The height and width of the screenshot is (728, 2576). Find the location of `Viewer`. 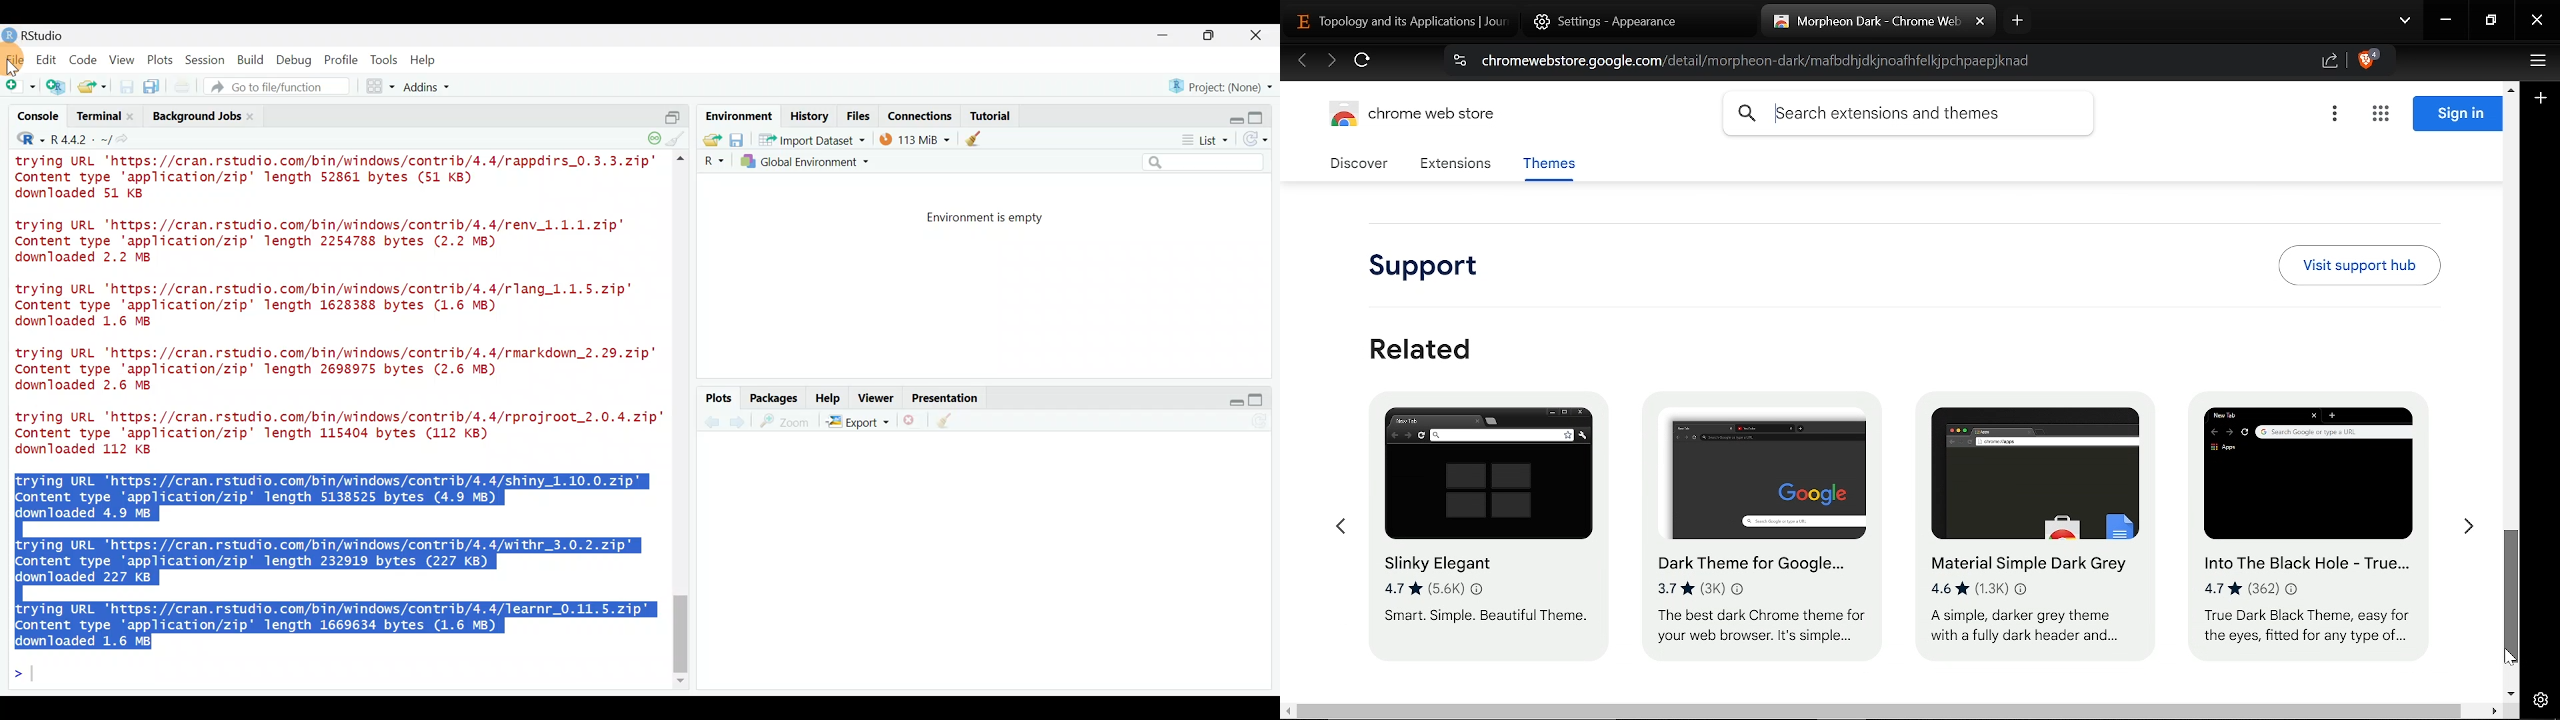

Viewer is located at coordinates (876, 399).